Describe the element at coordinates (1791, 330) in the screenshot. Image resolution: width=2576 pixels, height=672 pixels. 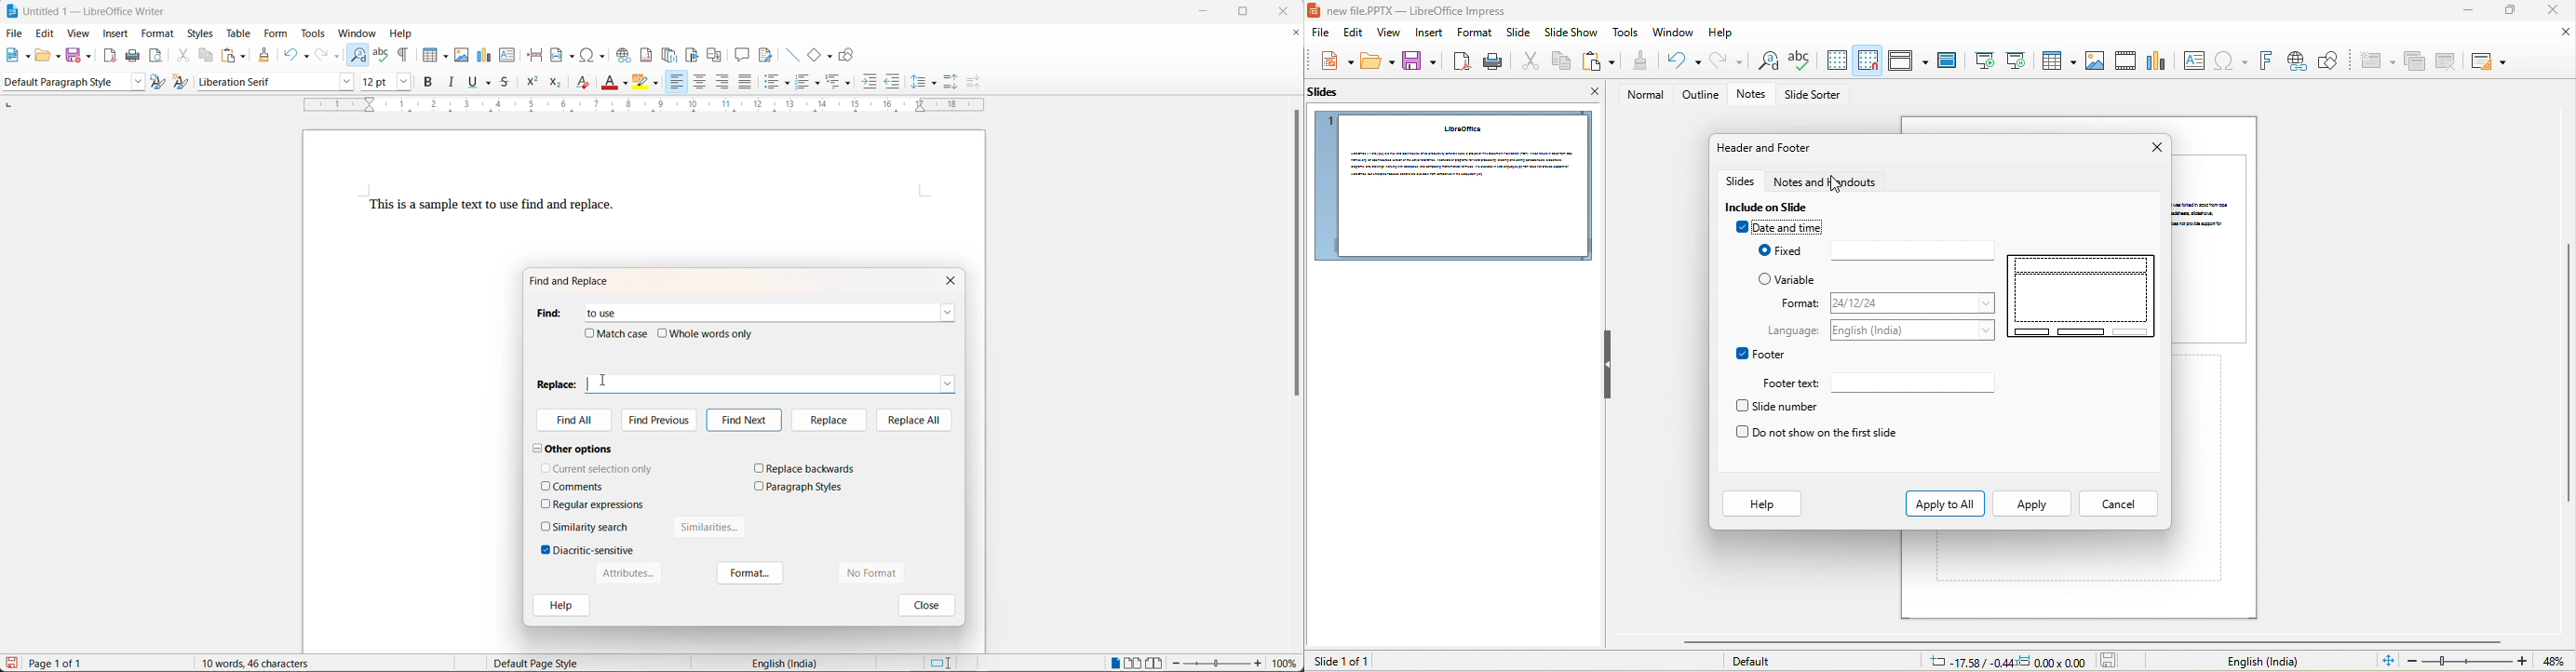
I see `Language:` at that location.